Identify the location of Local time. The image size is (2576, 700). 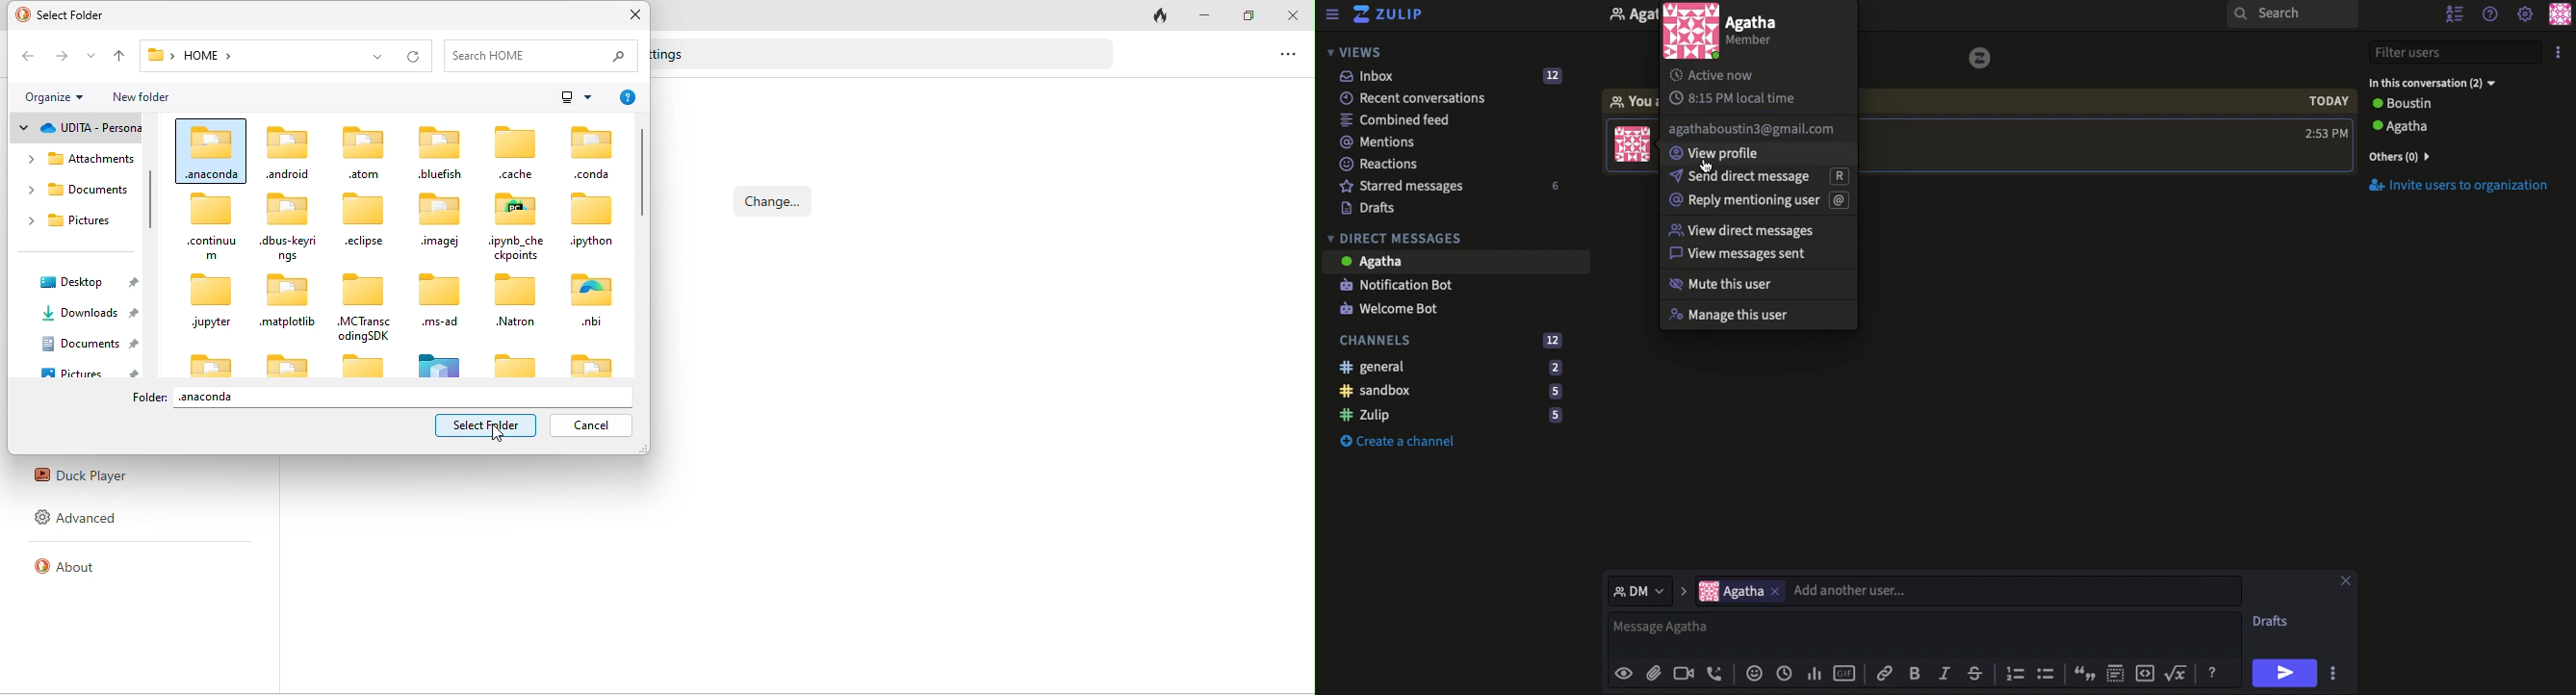
(1734, 99).